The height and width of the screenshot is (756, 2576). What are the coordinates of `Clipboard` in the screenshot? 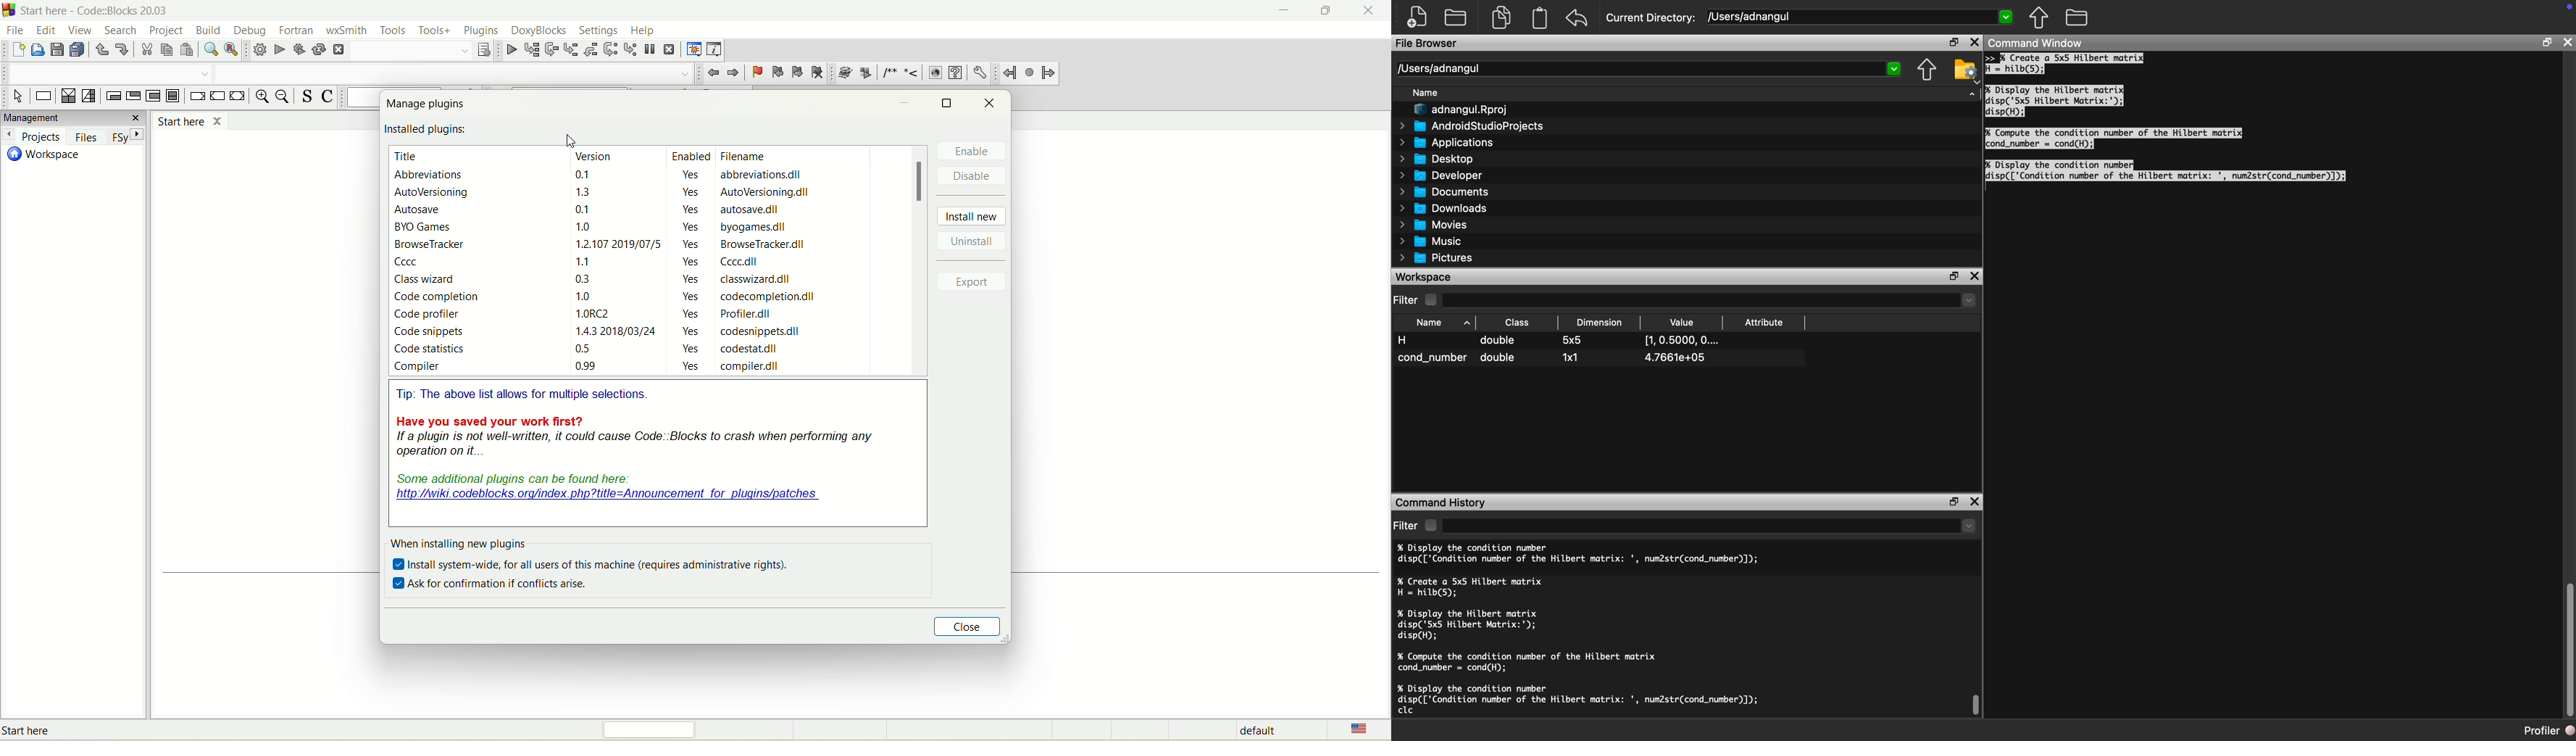 It's located at (1540, 17).